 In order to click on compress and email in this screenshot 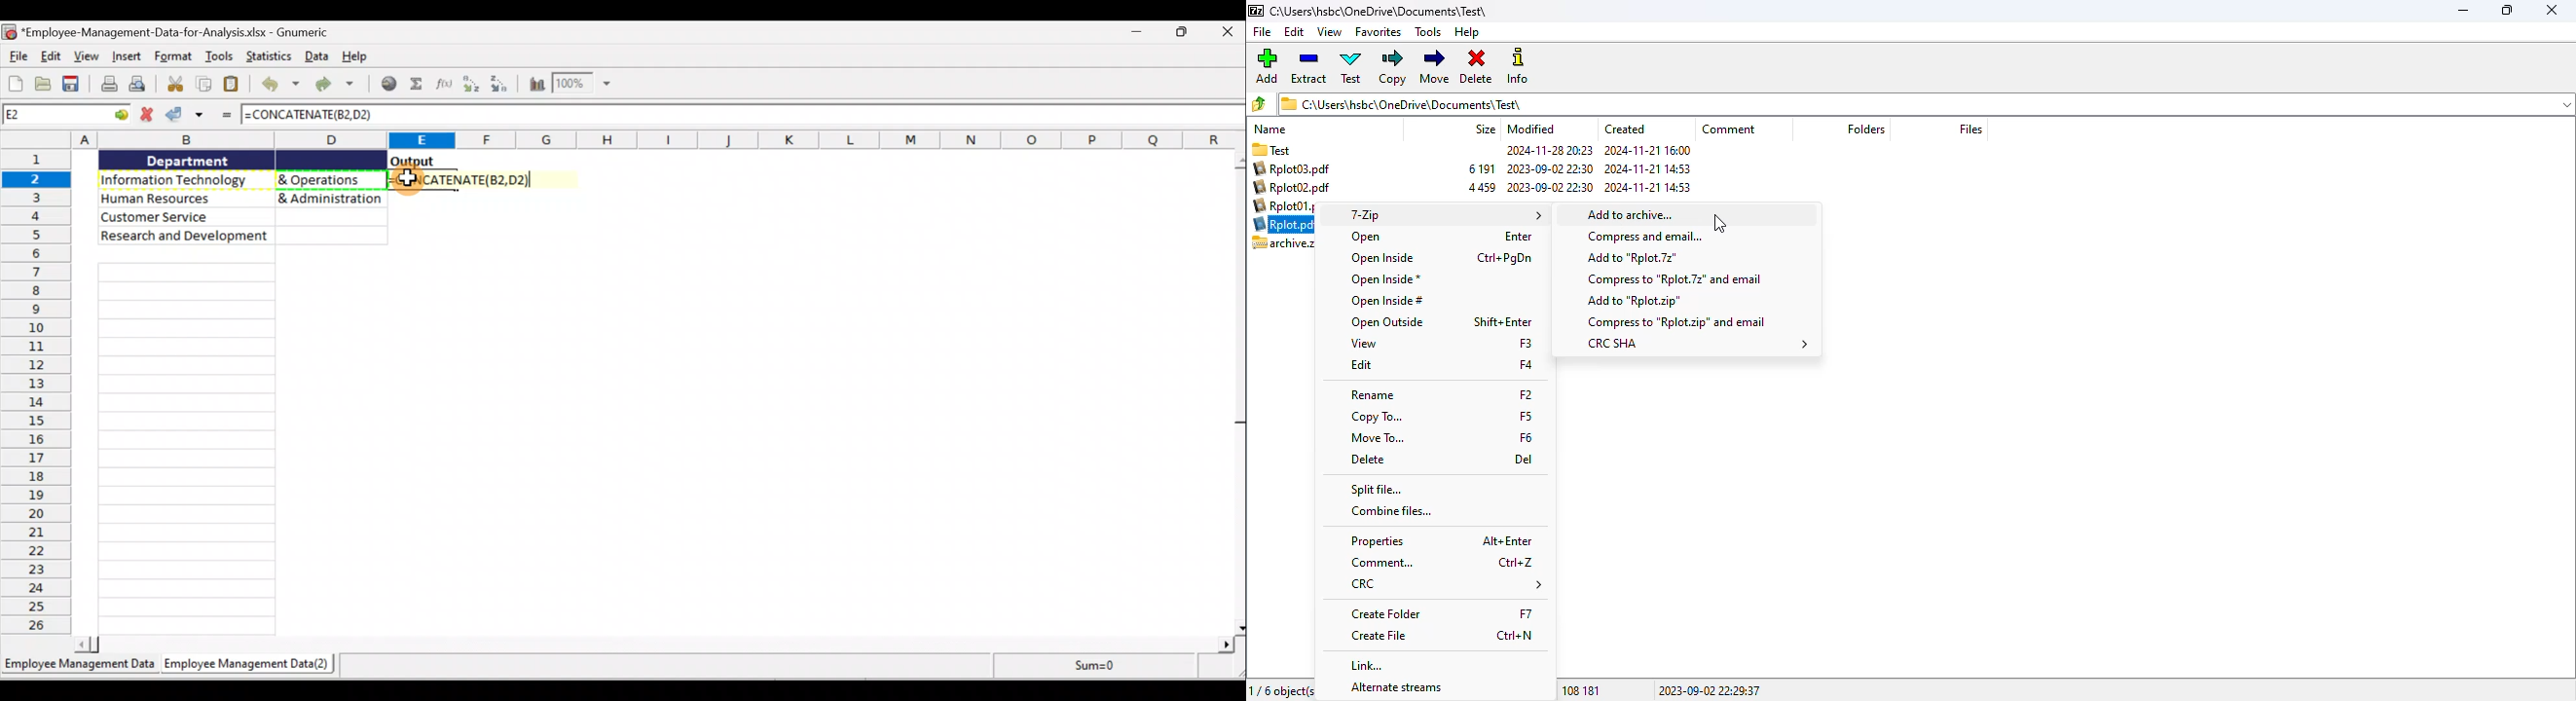, I will do `click(1647, 237)`.